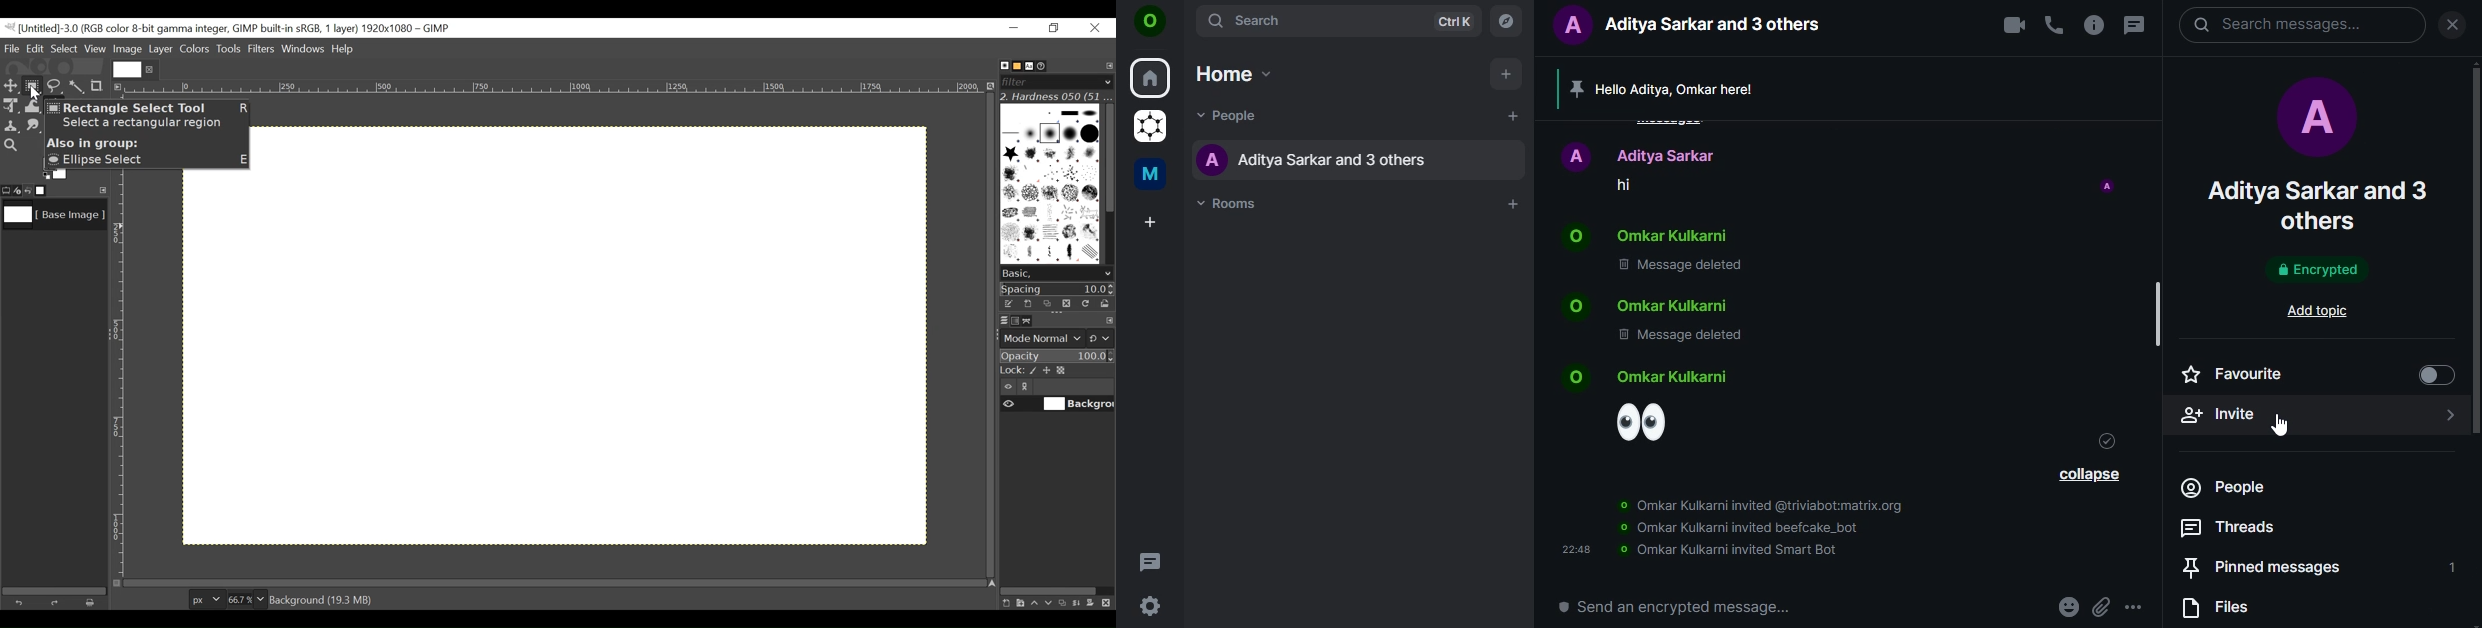 The width and height of the screenshot is (2492, 644). What do you see at coordinates (2104, 441) in the screenshot?
I see `message sent icon` at bounding box center [2104, 441].